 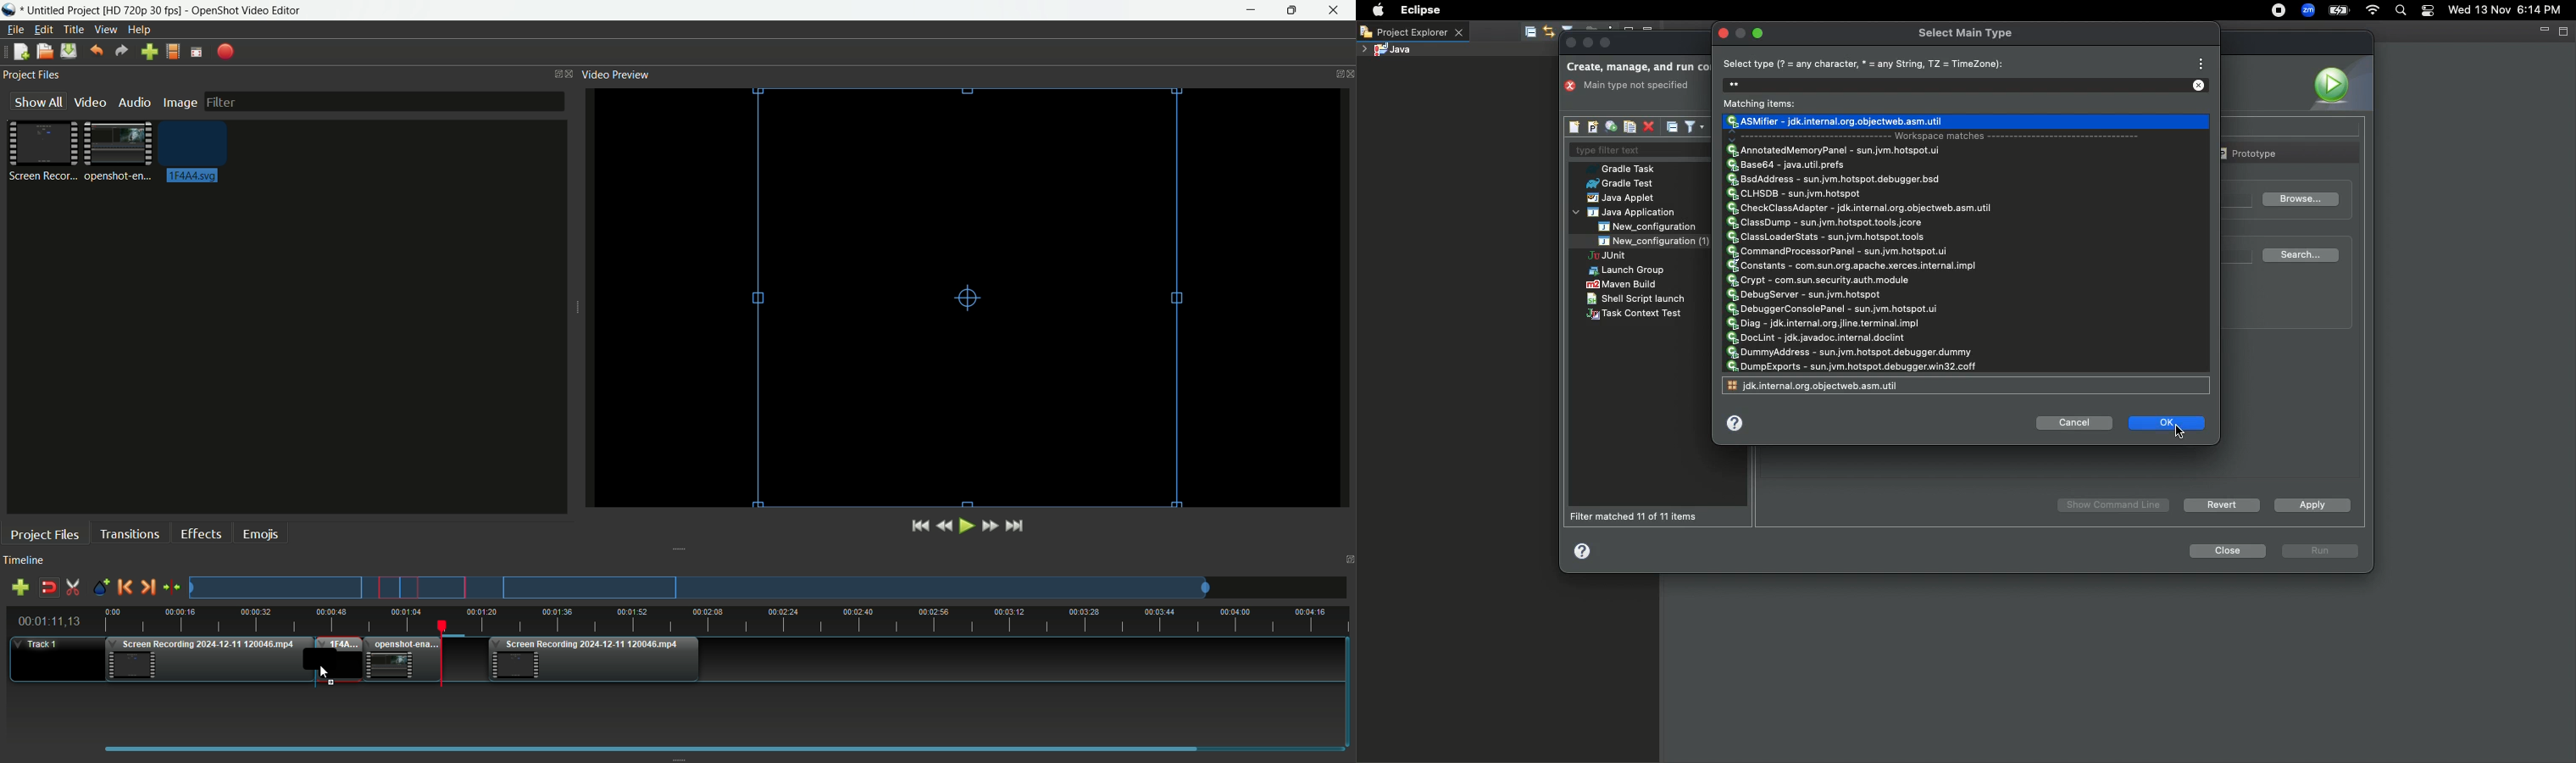 What do you see at coordinates (2429, 11) in the screenshot?
I see `Notification` at bounding box center [2429, 11].